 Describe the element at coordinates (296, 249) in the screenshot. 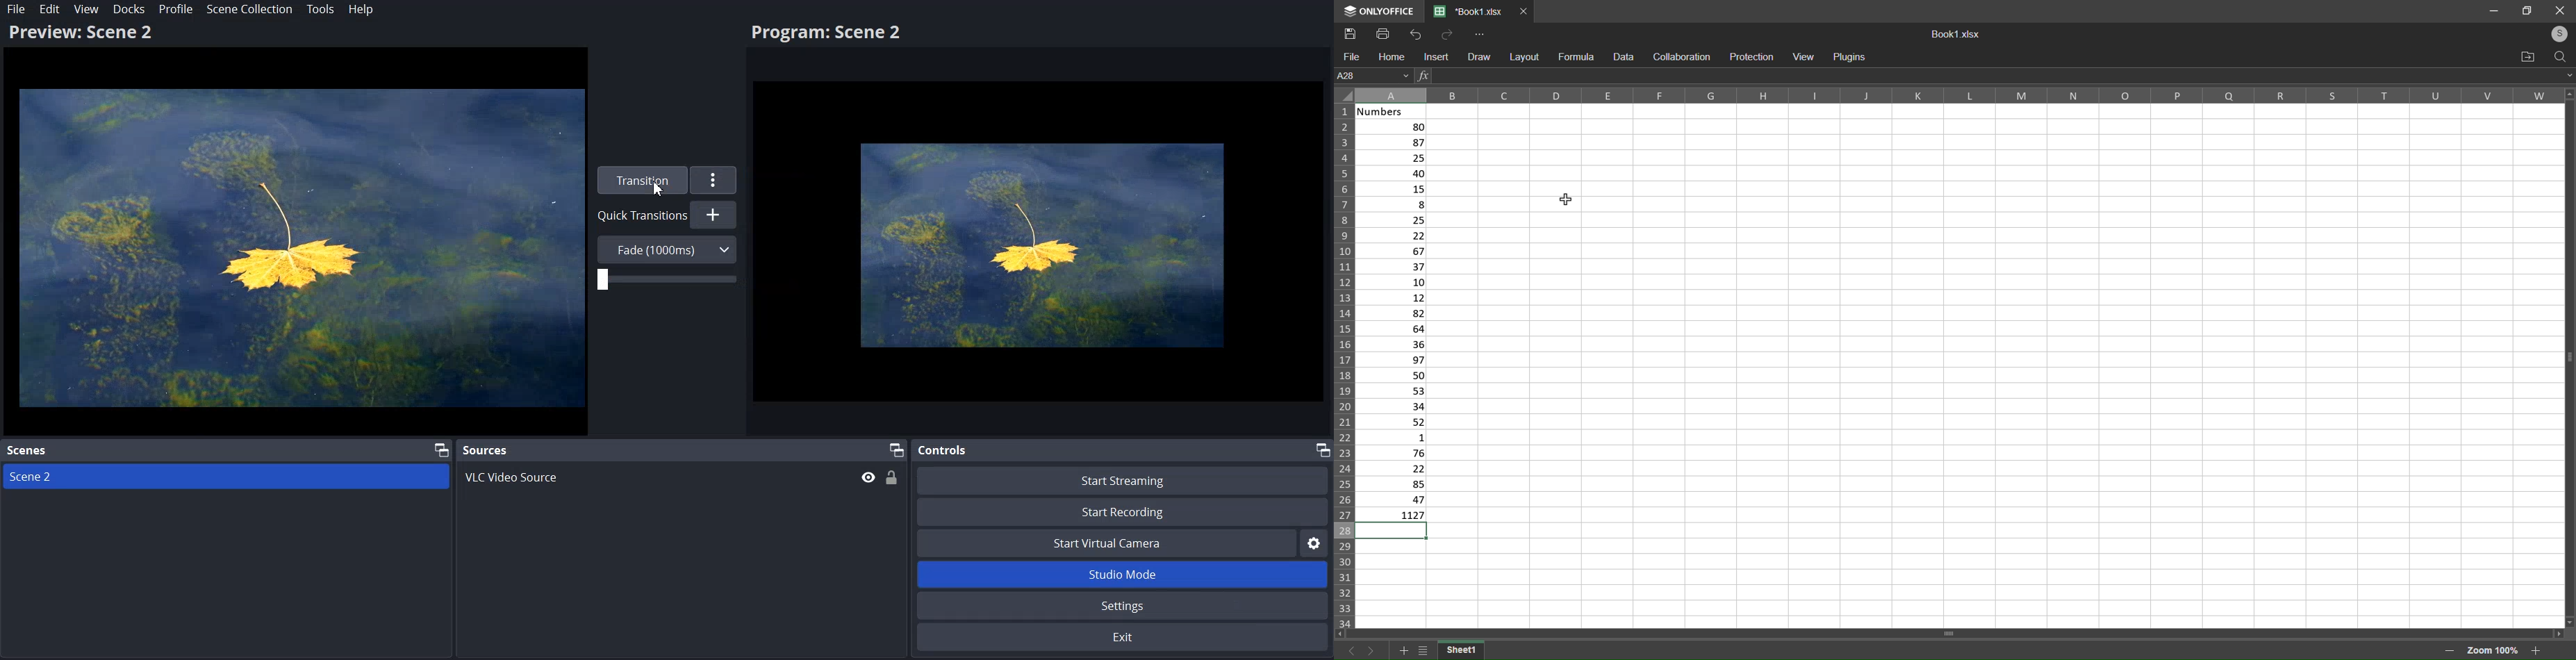

I see `Flower Image` at that location.